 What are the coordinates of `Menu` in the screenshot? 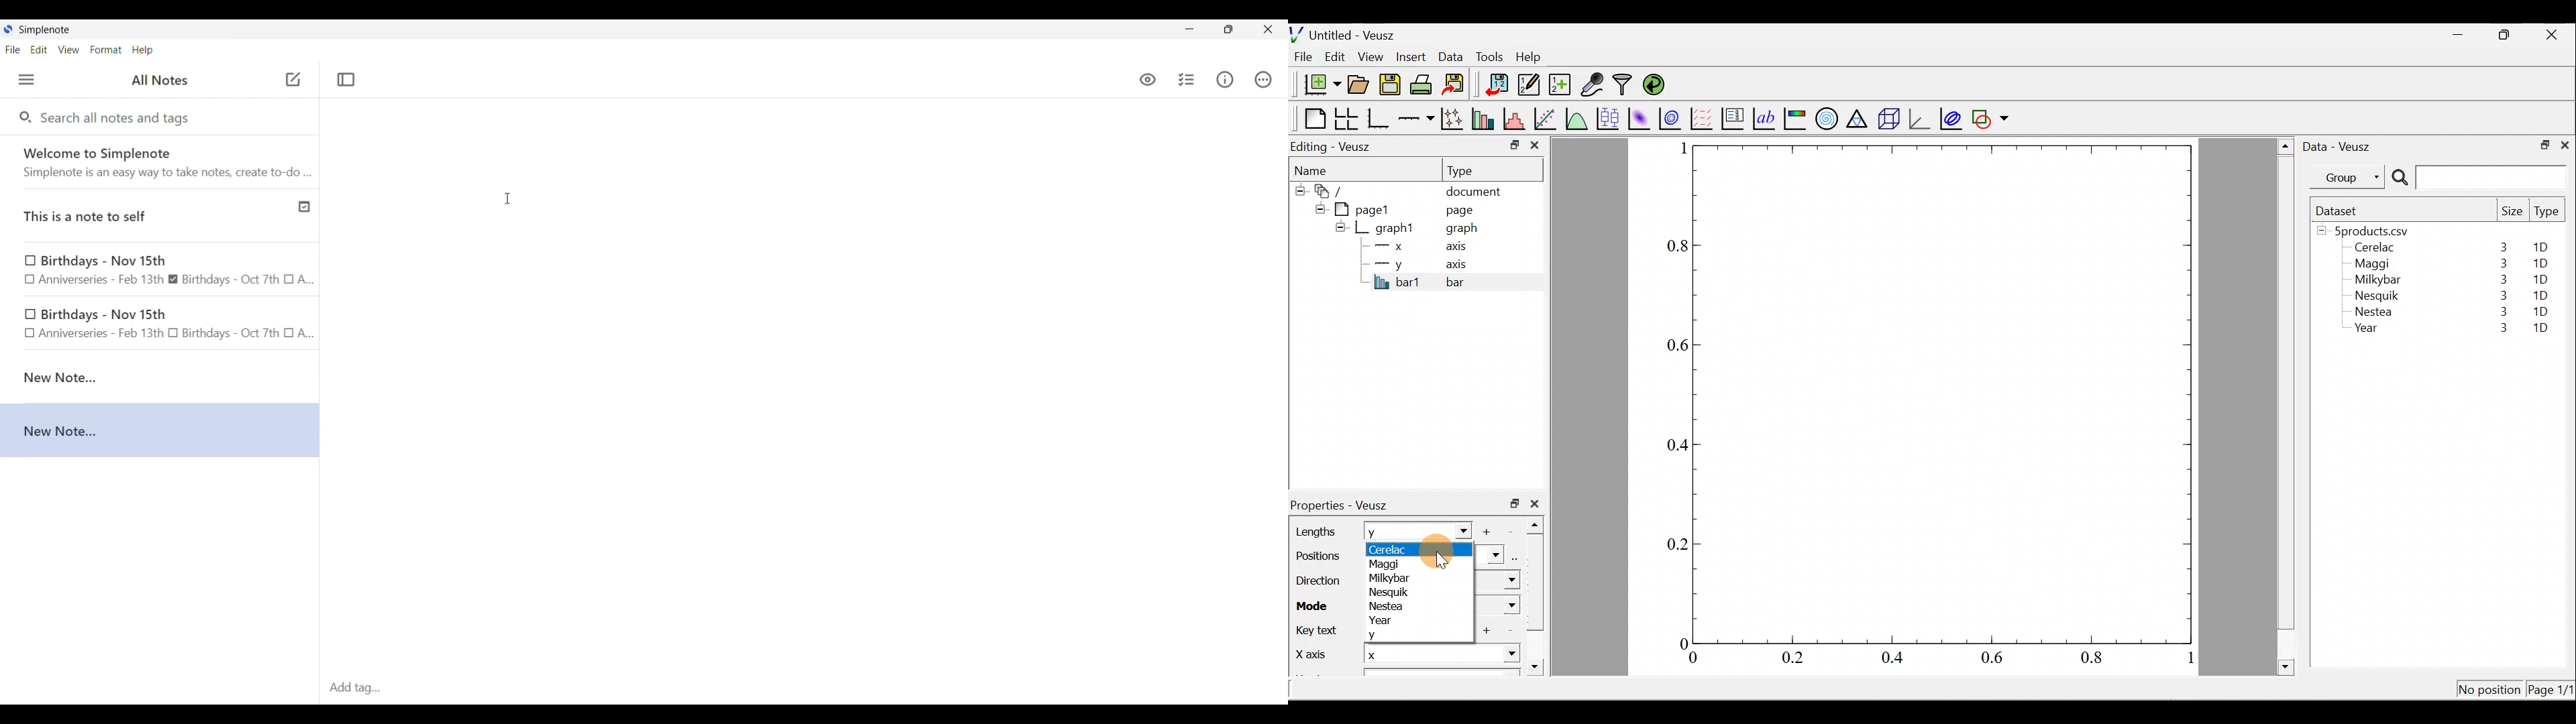 It's located at (26, 79).